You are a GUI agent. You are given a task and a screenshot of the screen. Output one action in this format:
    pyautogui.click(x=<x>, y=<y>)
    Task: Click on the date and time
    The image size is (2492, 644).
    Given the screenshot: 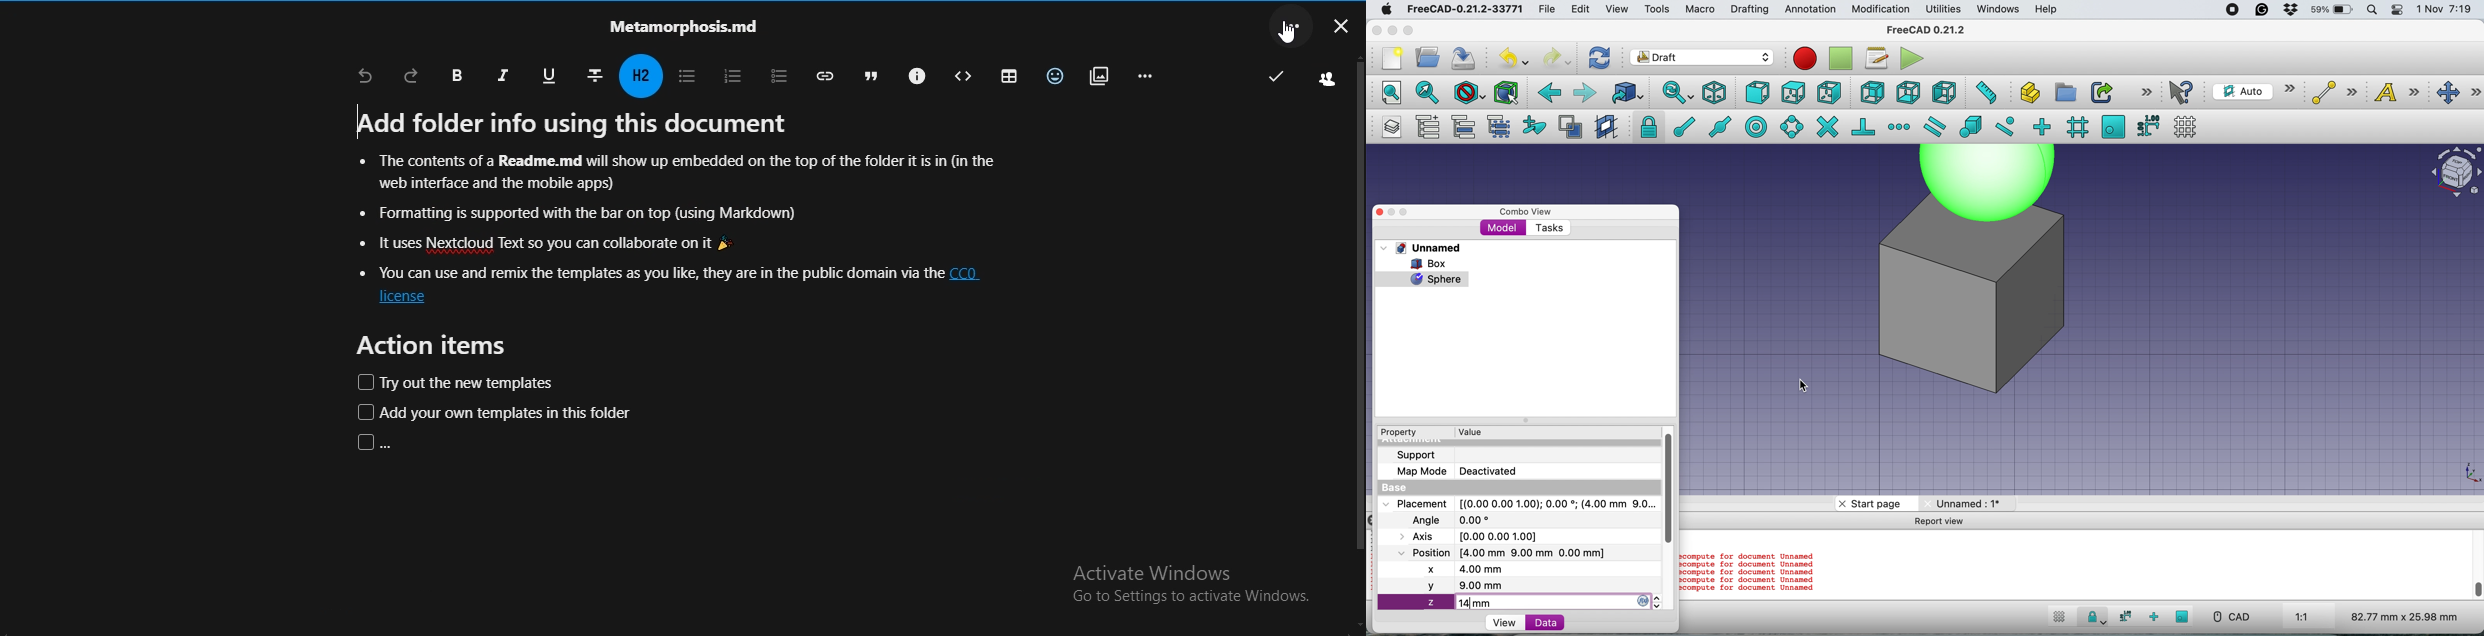 What is the action you would take?
    pyautogui.click(x=2446, y=10)
    